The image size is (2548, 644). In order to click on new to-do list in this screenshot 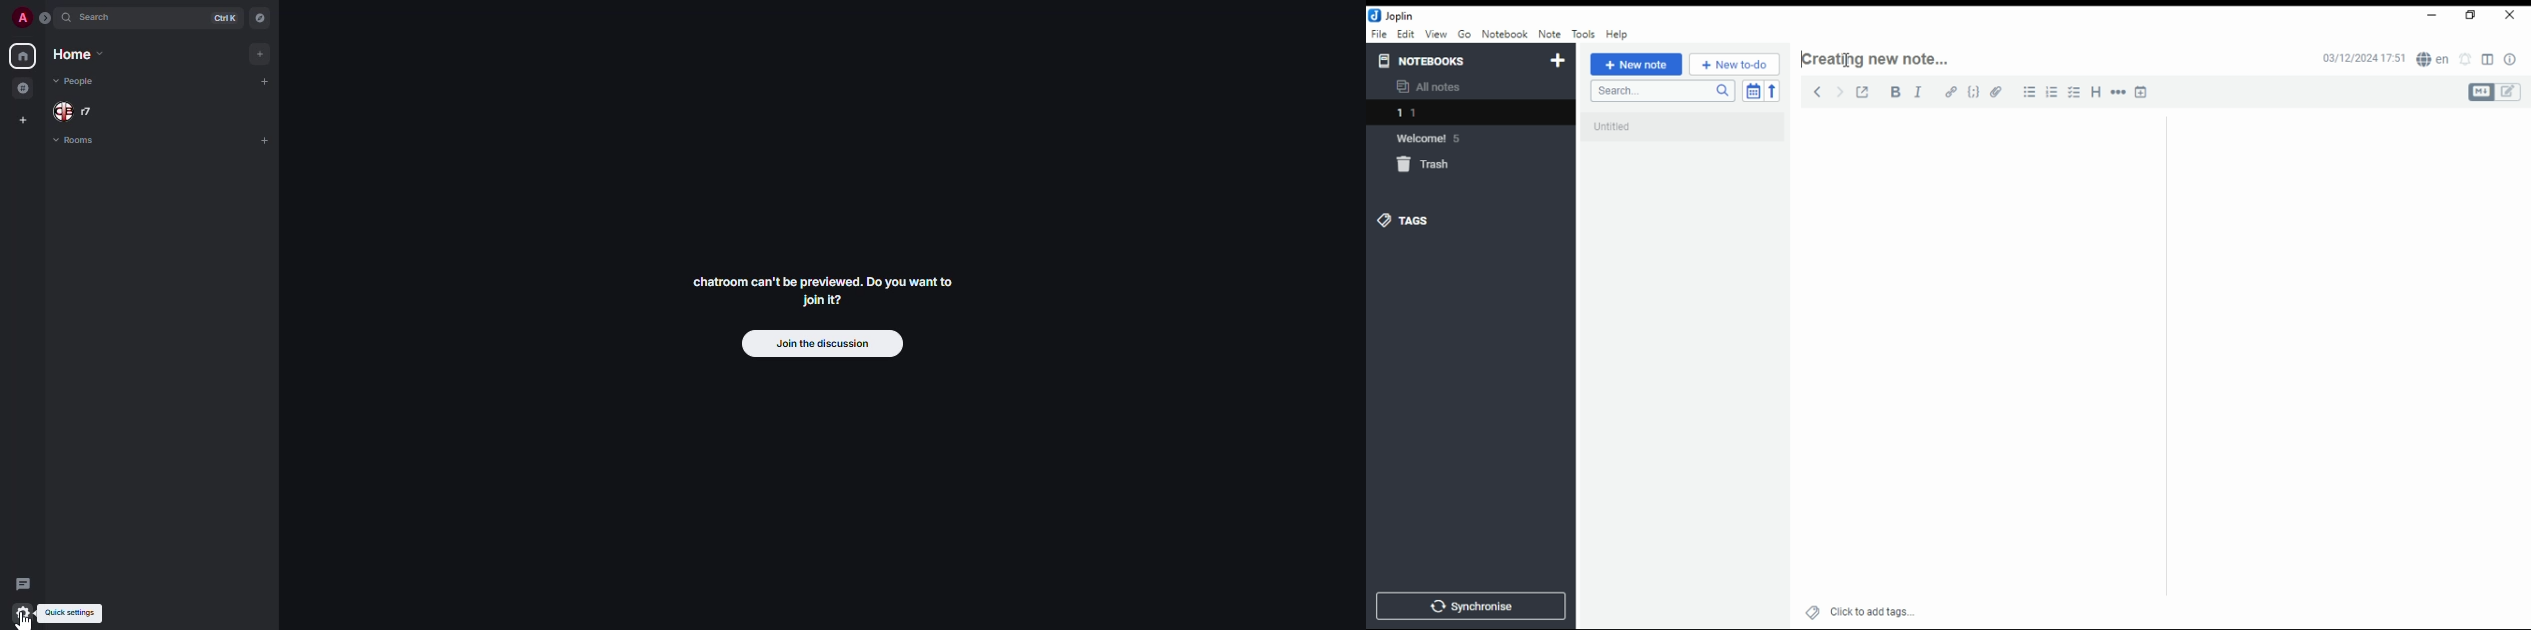, I will do `click(1735, 65)`.